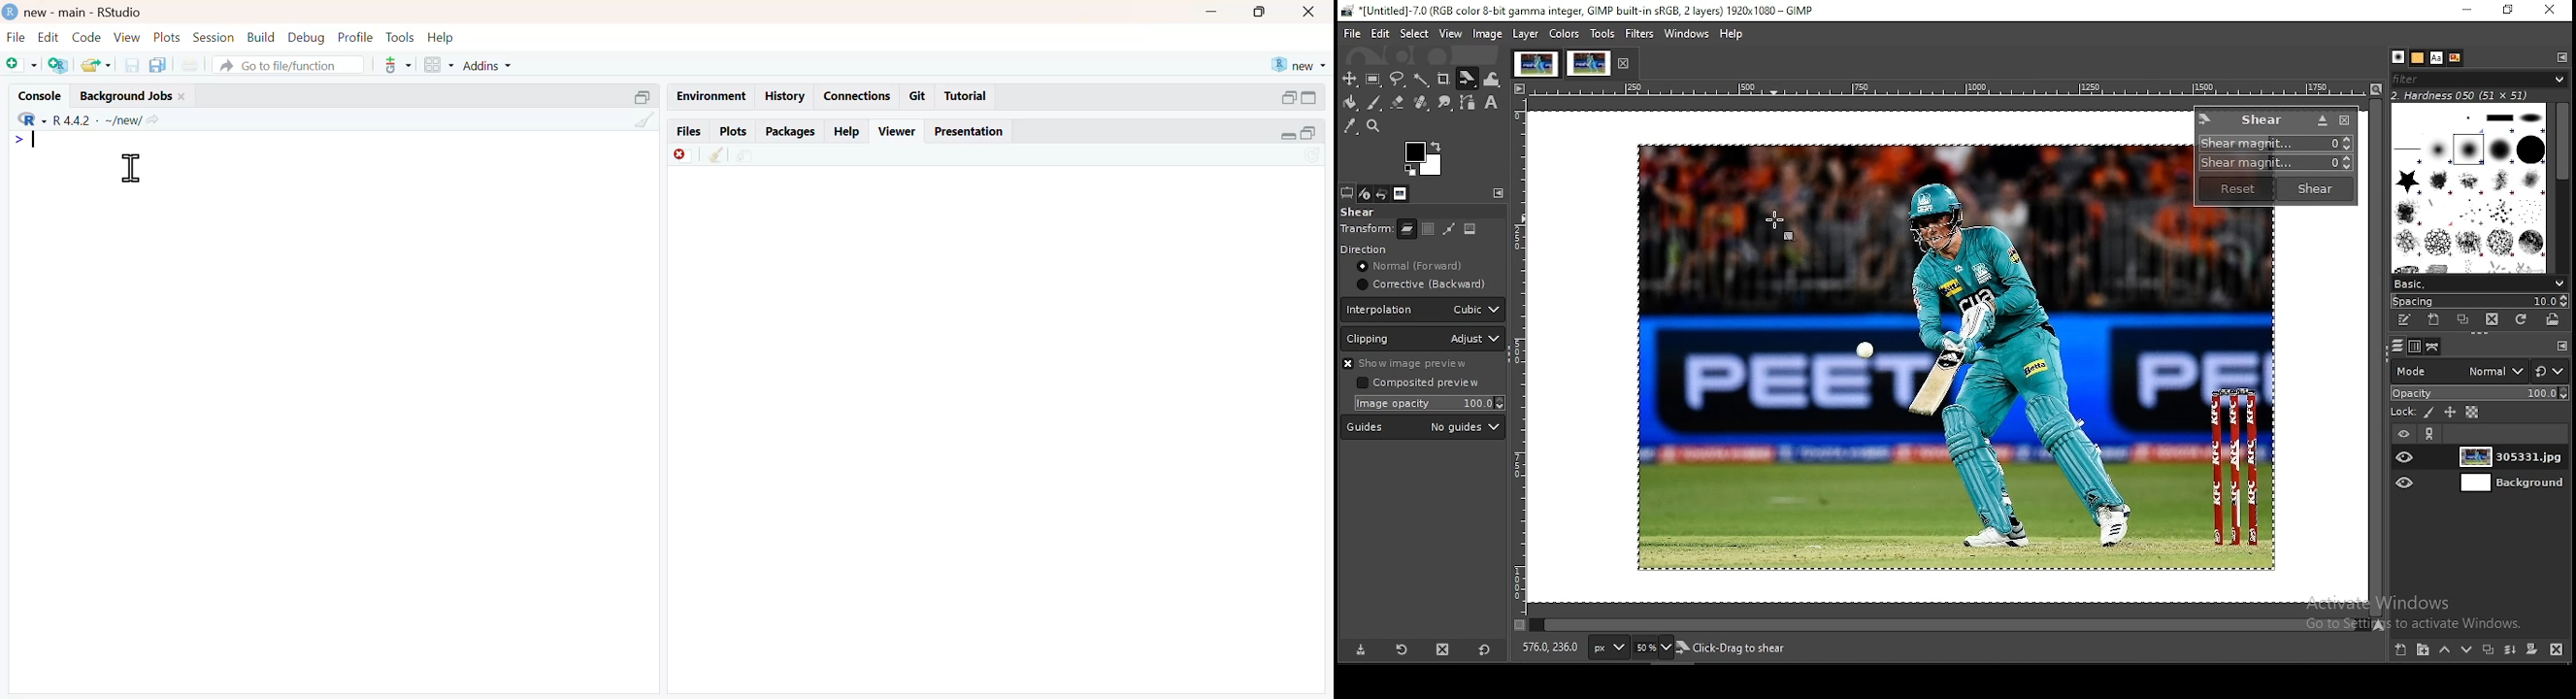  What do you see at coordinates (716, 155) in the screenshot?
I see `clear all viewer items` at bounding box center [716, 155].